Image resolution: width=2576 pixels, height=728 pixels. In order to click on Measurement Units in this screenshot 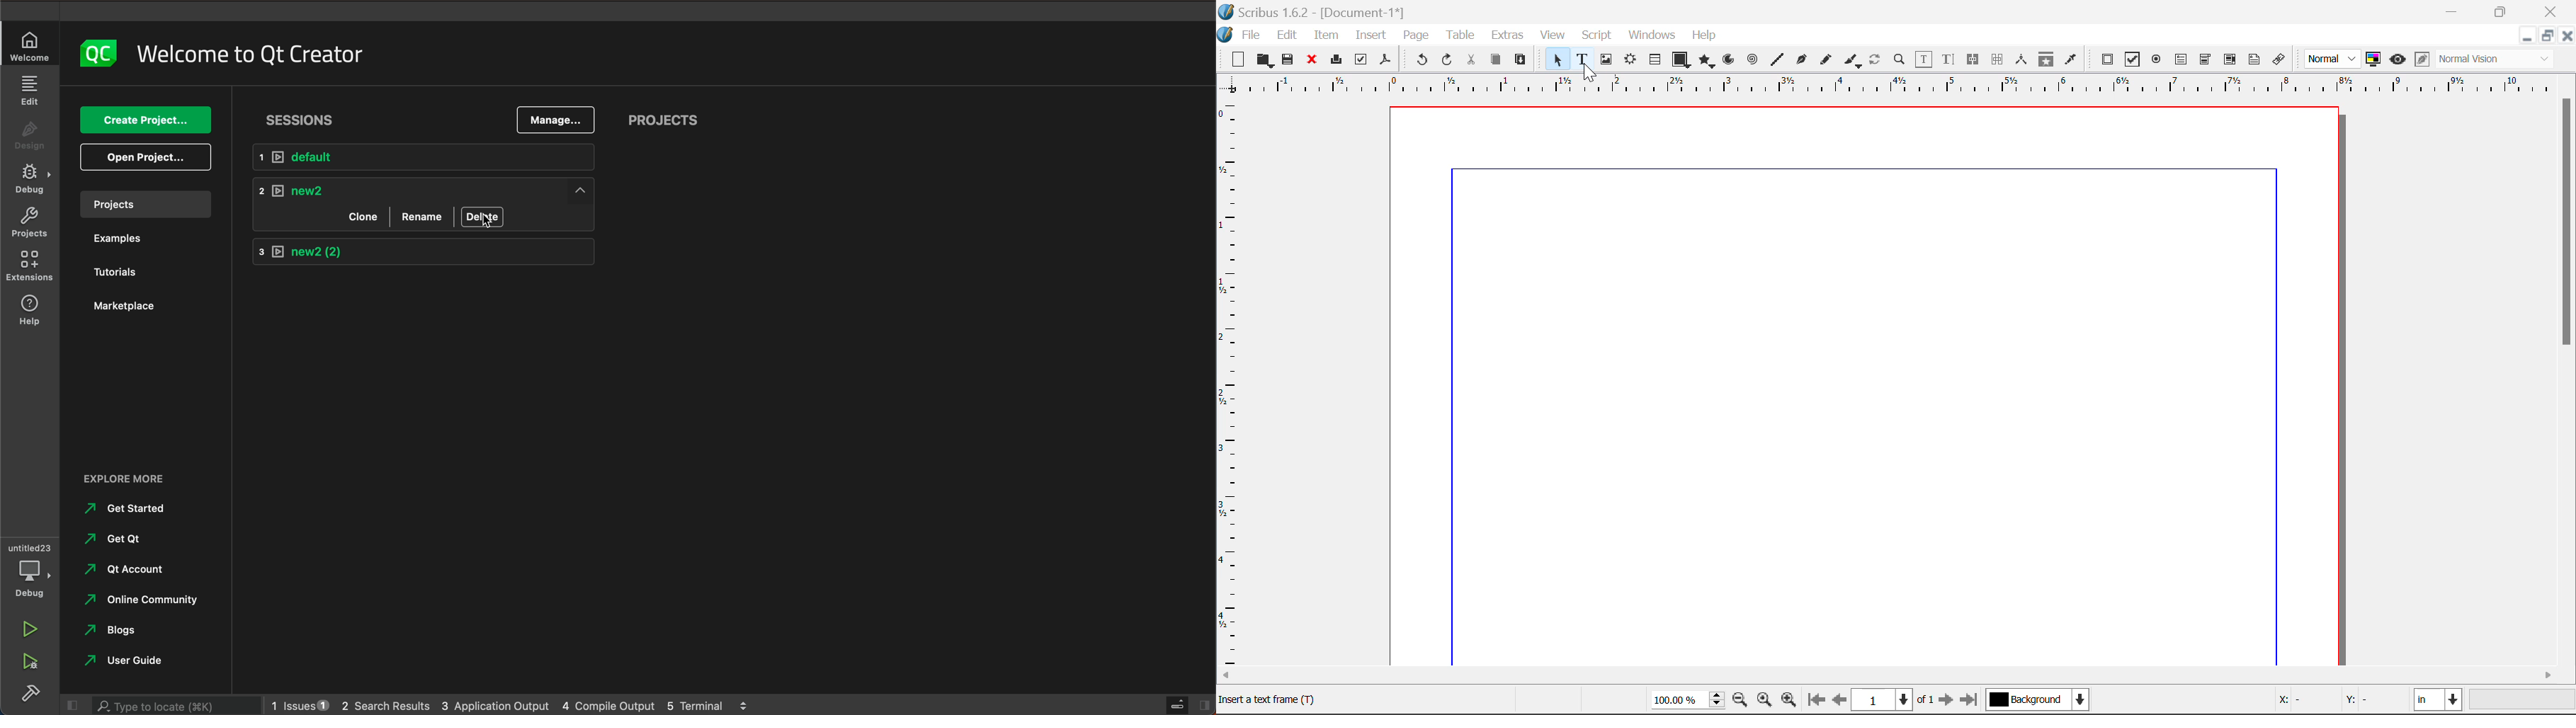, I will do `click(2439, 702)`.